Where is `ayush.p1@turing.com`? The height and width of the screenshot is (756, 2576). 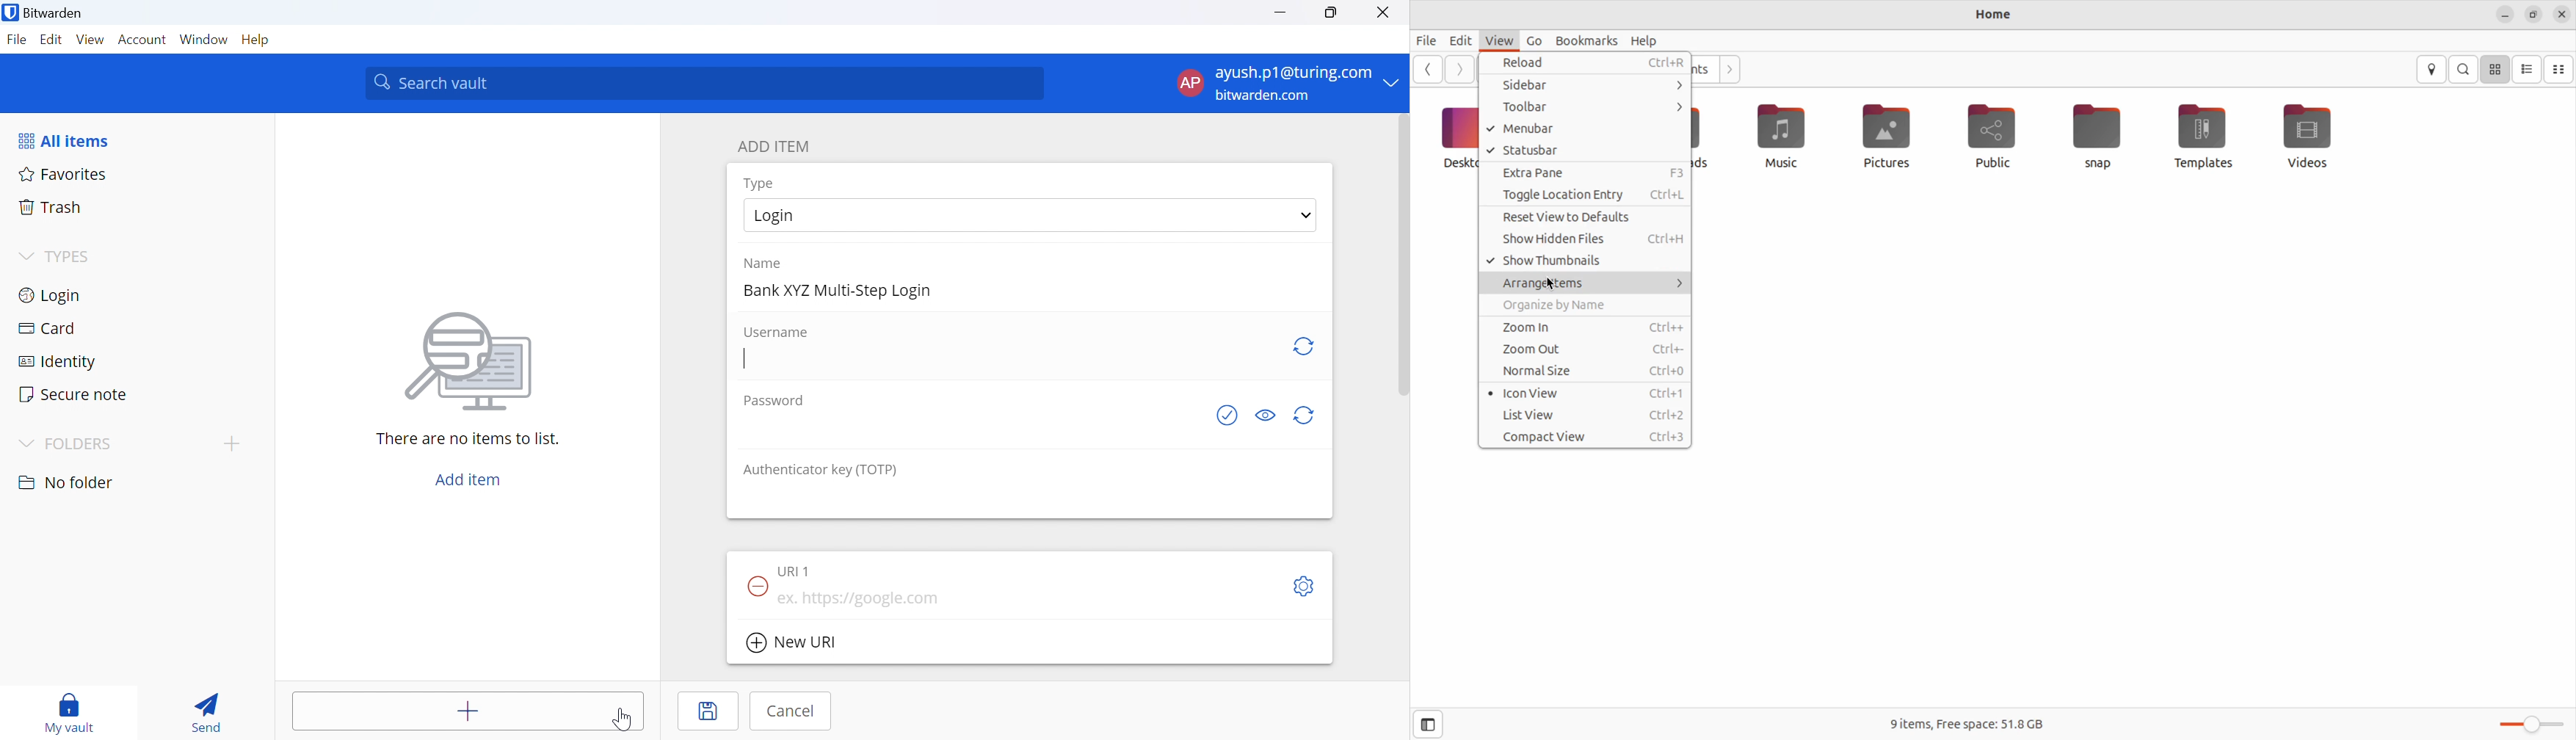
ayush.p1@turing.com is located at coordinates (1294, 73).